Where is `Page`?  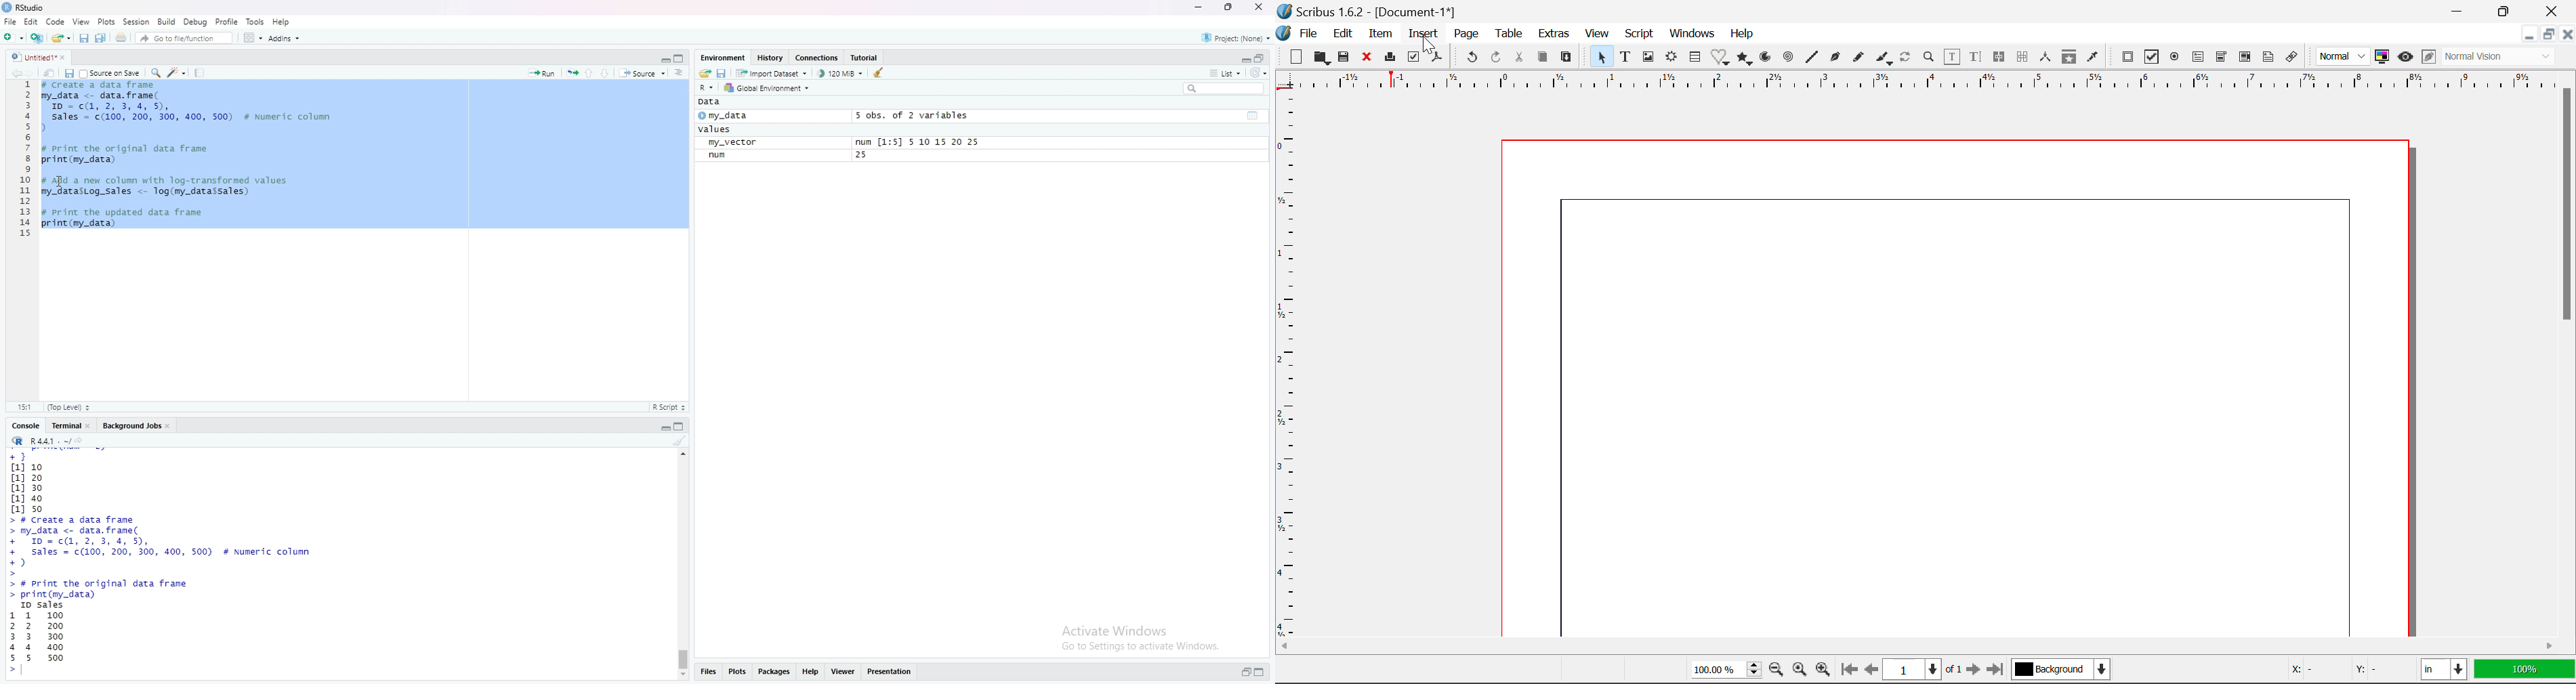
Page is located at coordinates (1468, 34).